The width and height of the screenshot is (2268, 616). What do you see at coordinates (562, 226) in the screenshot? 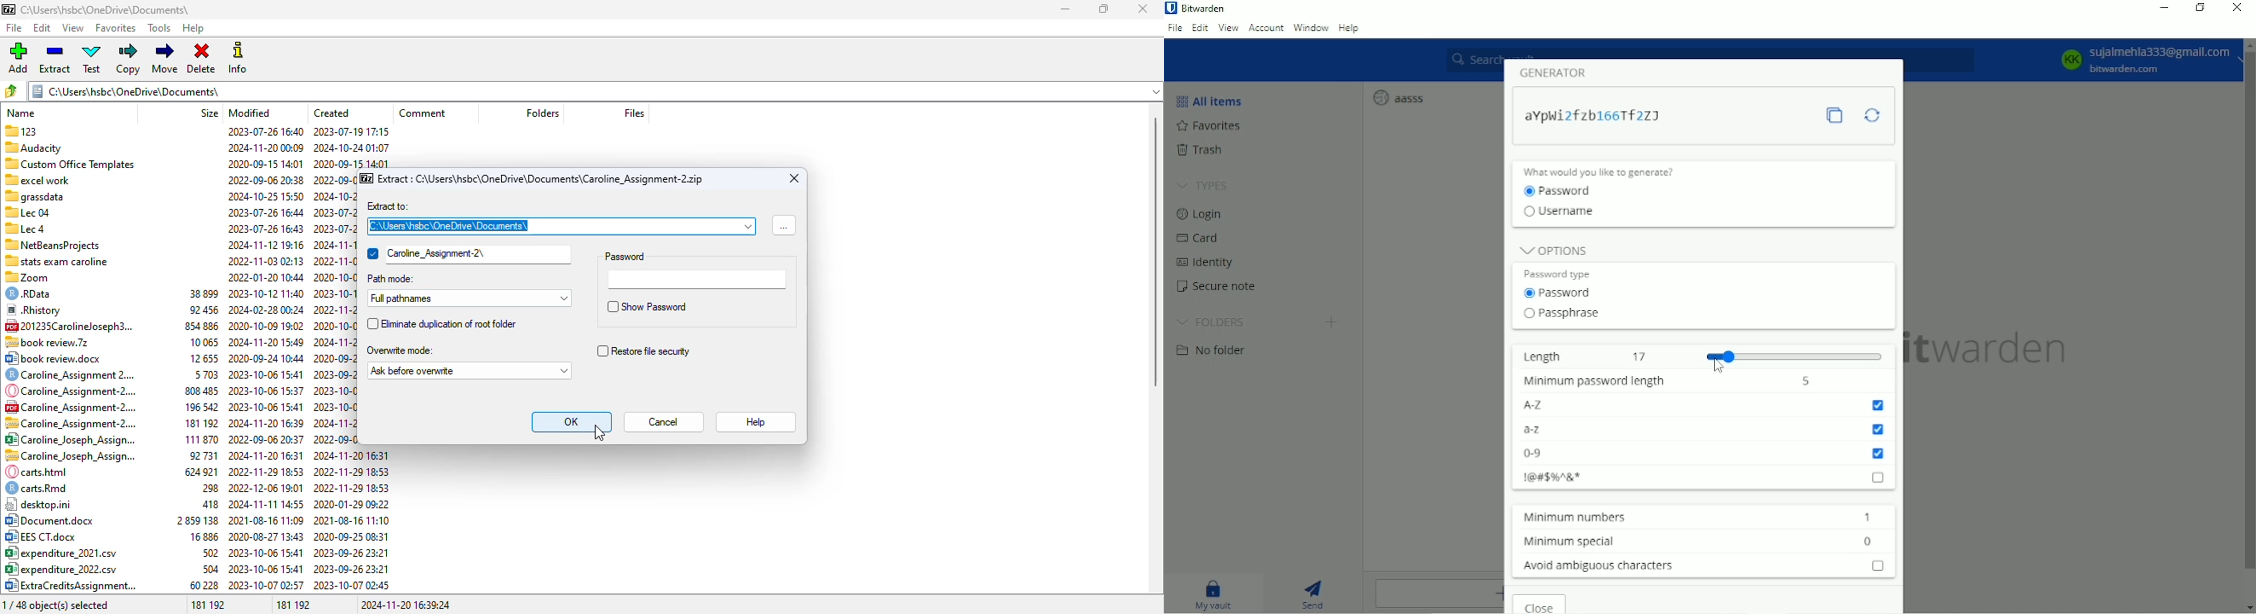
I see `folder` at bounding box center [562, 226].